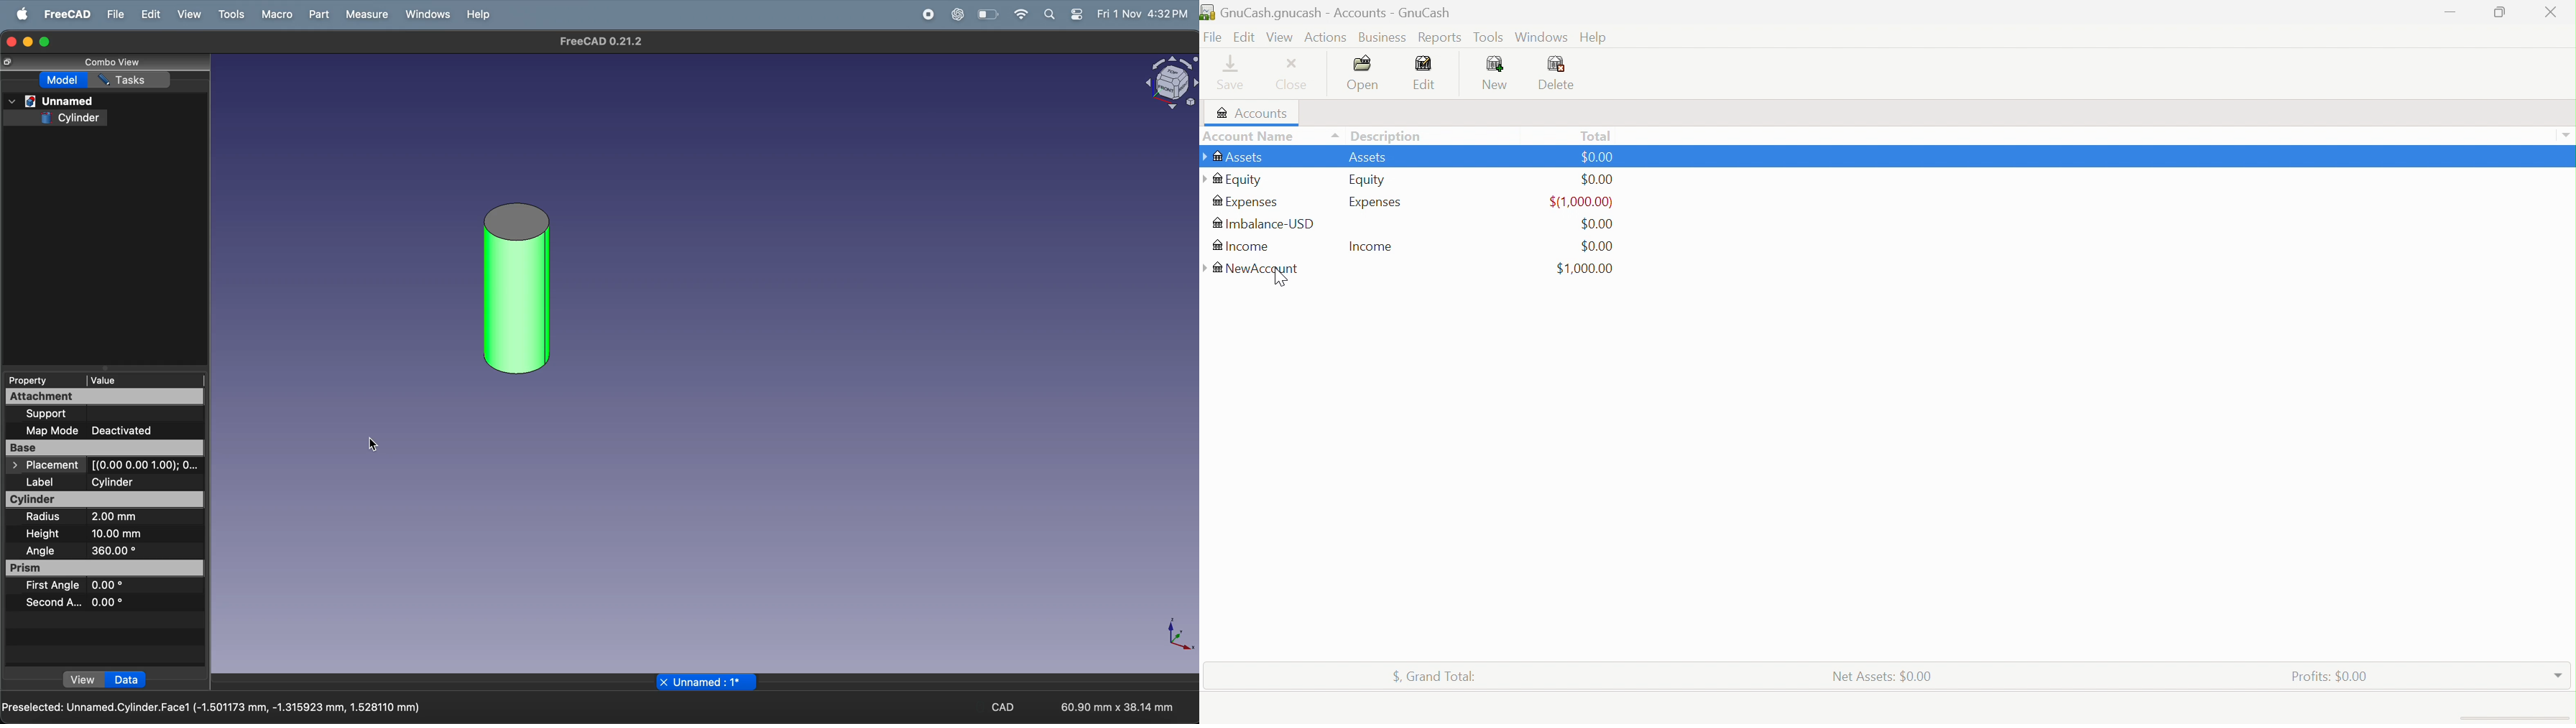 The image size is (2576, 728). Describe the element at coordinates (145, 380) in the screenshot. I see `value` at that location.